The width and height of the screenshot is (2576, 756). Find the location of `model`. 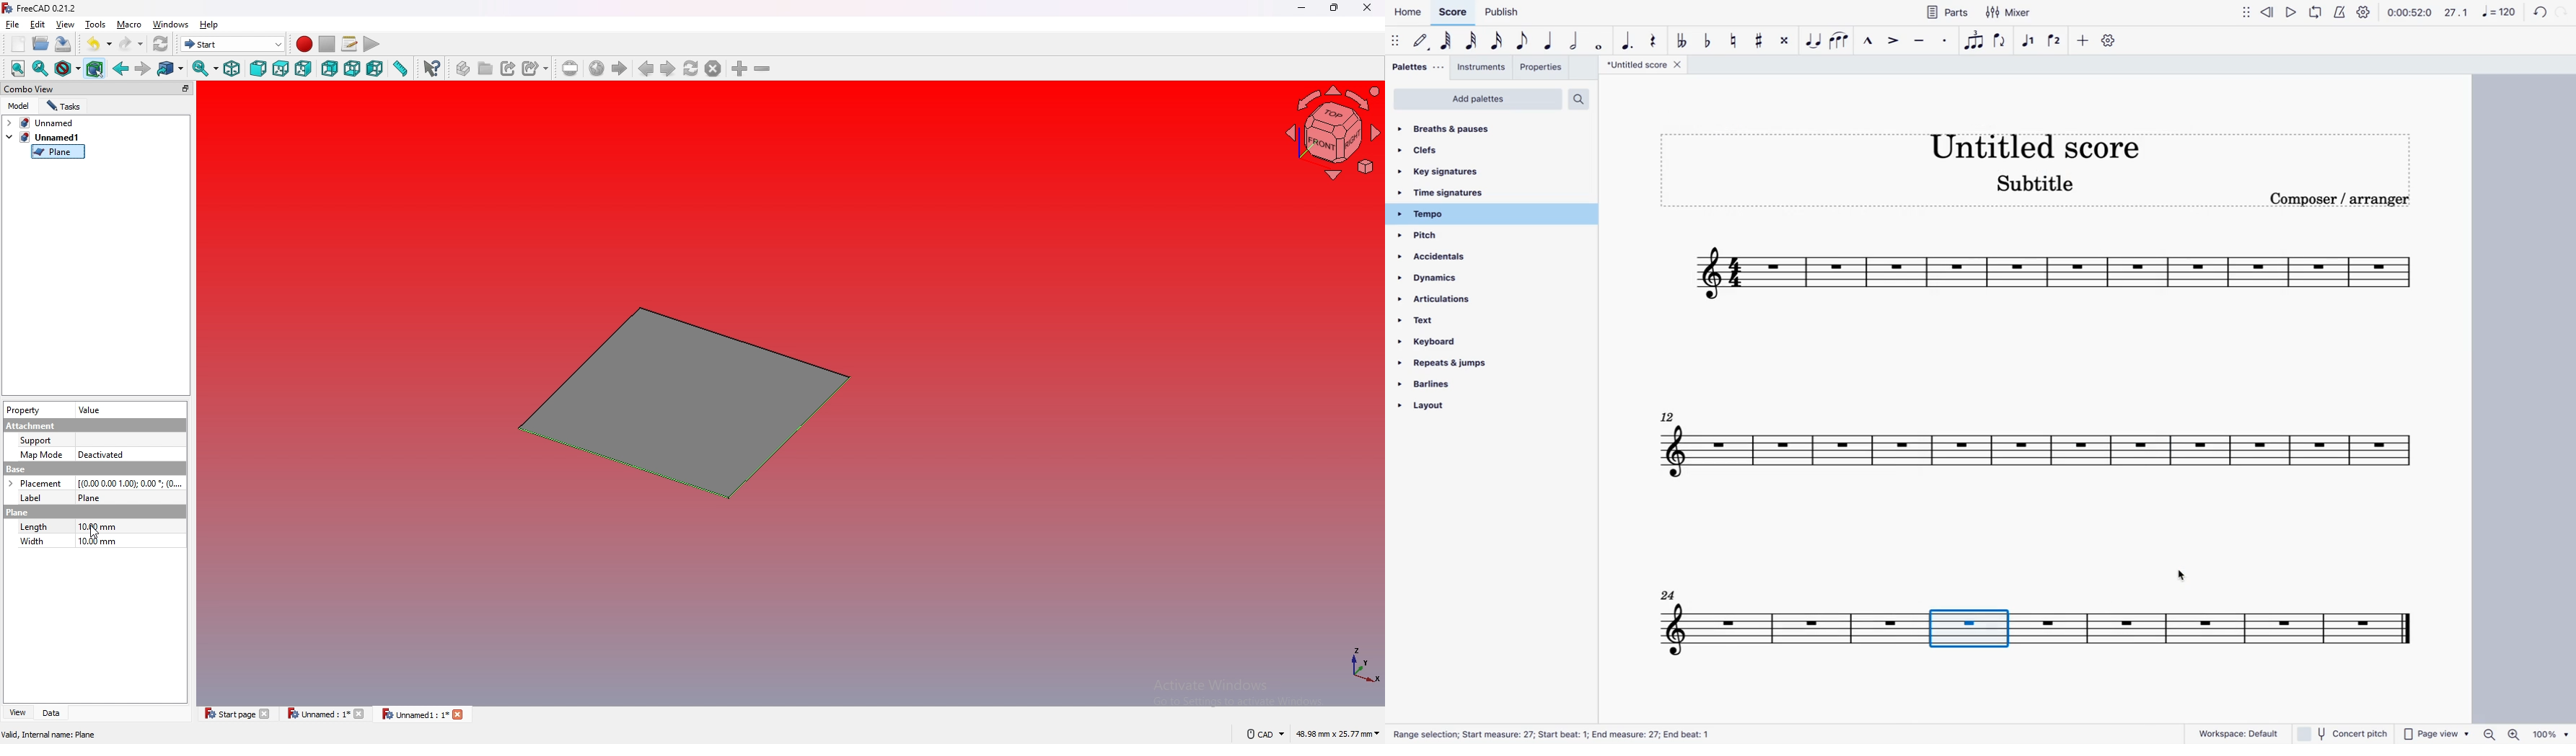

model is located at coordinates (19, 106).